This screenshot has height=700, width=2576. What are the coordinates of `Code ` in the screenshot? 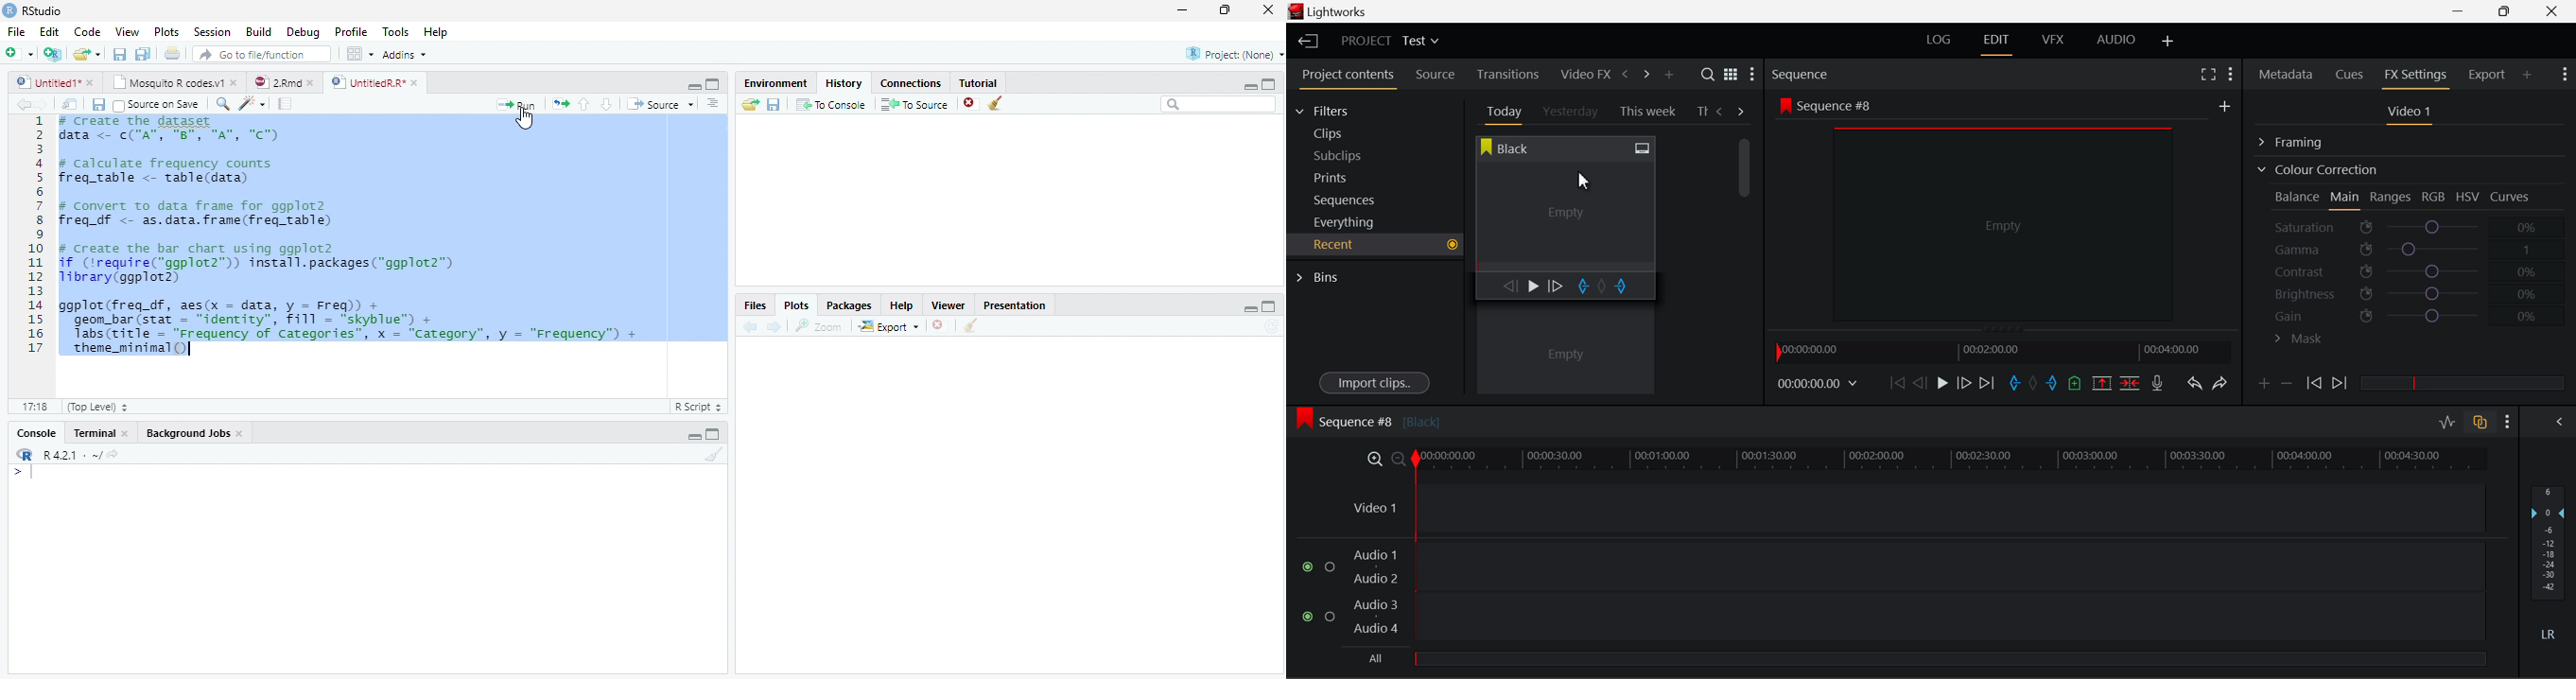 It's located at (254, 104).